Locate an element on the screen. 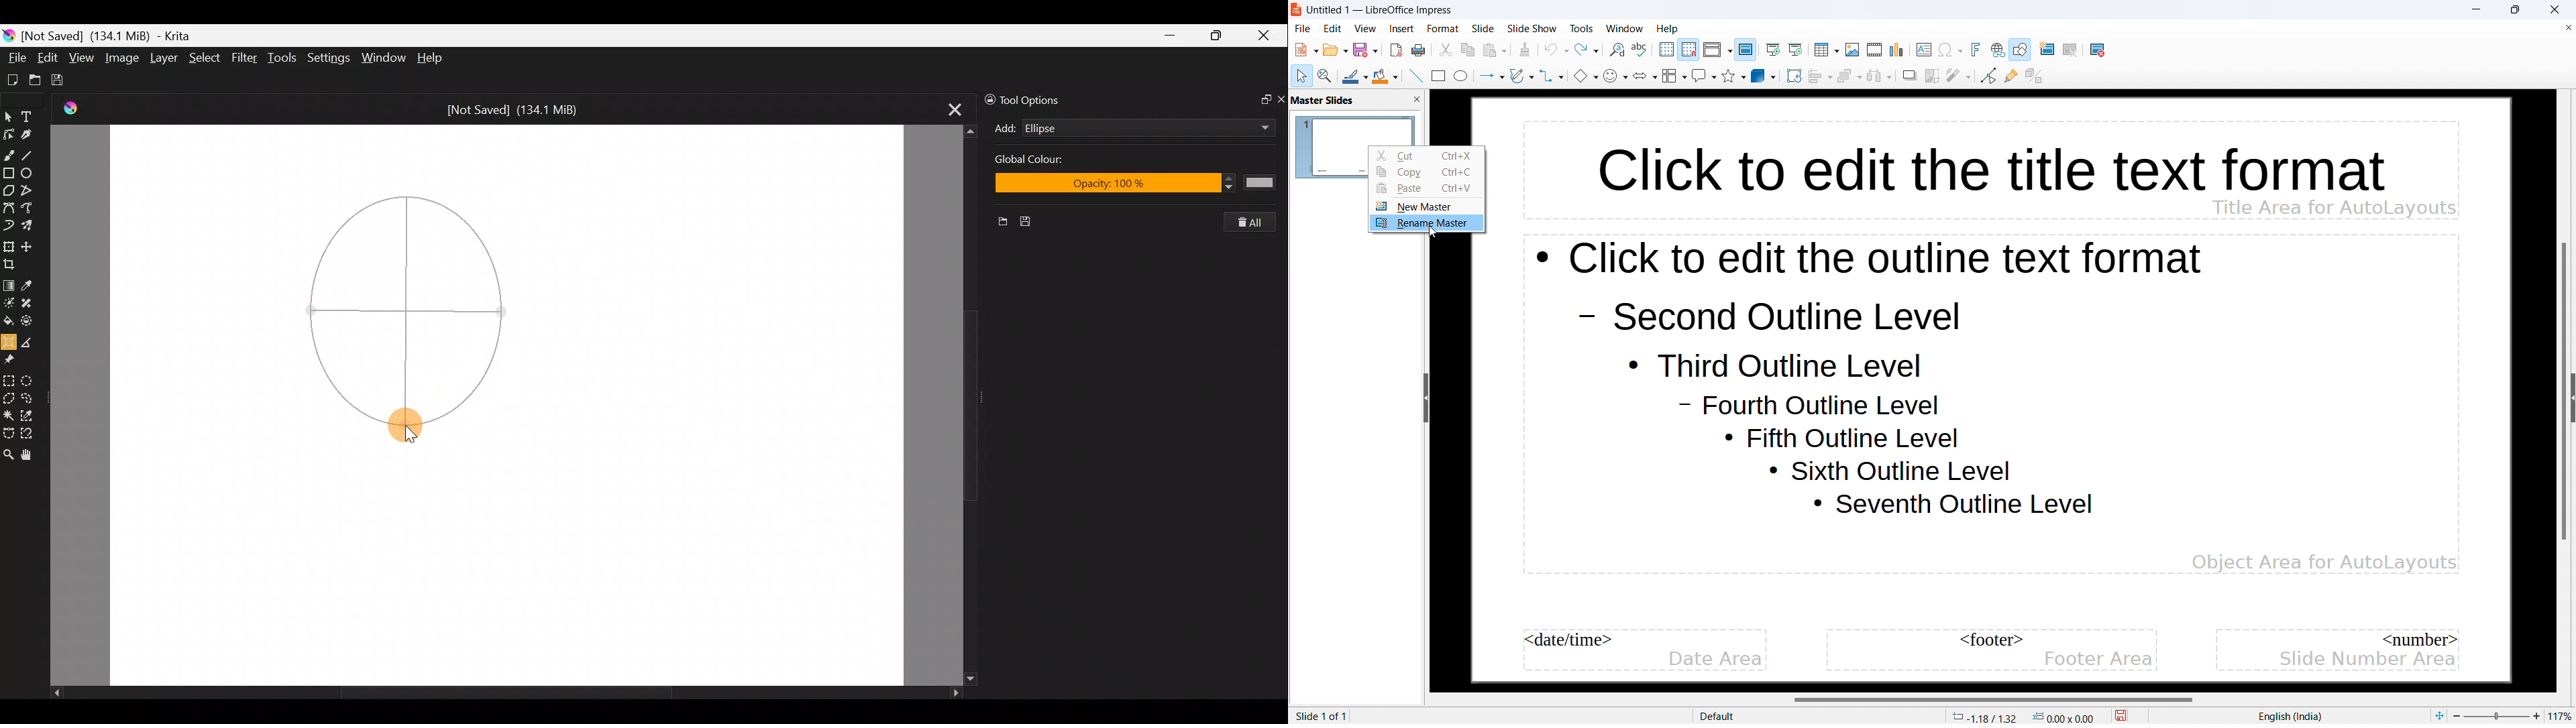 The height and width of the screenshot is (728, 2576). select is located at coordinates (1303, 76).